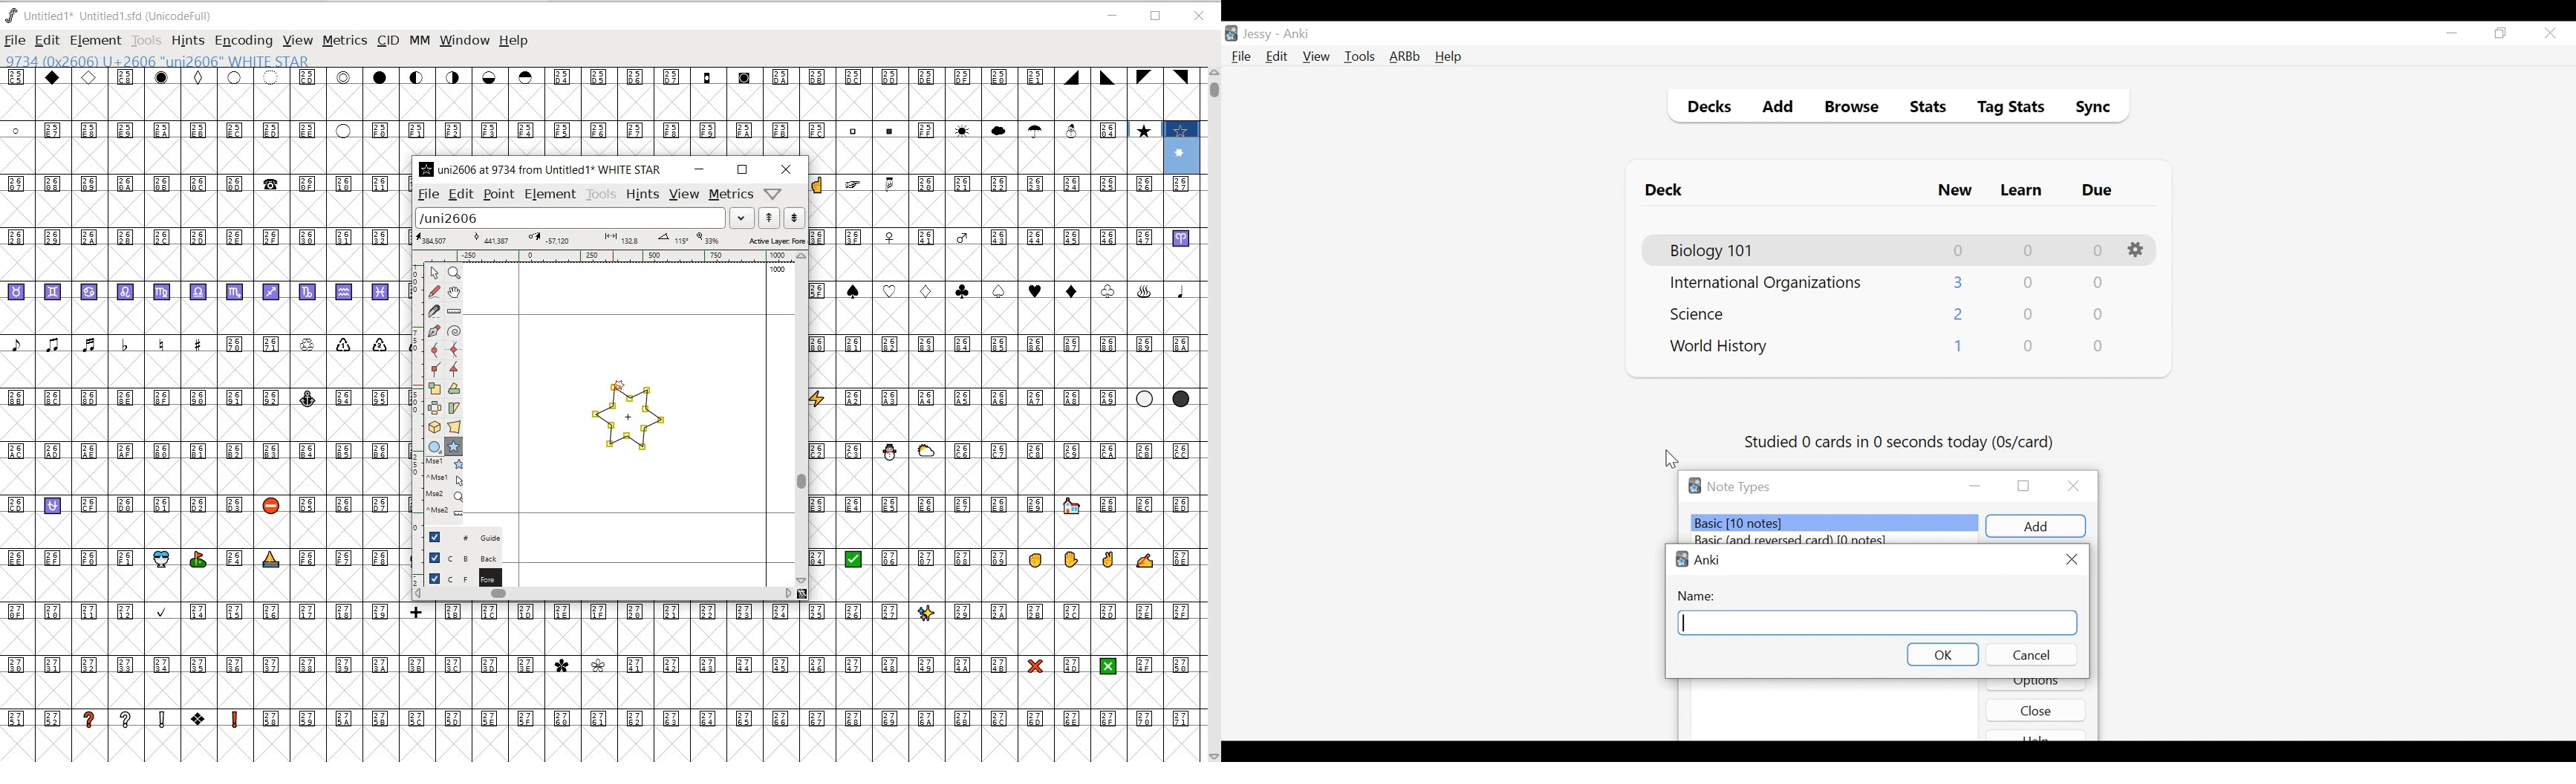 The image size is (2576, 784). I want to click on metrics, so click(732, 195).